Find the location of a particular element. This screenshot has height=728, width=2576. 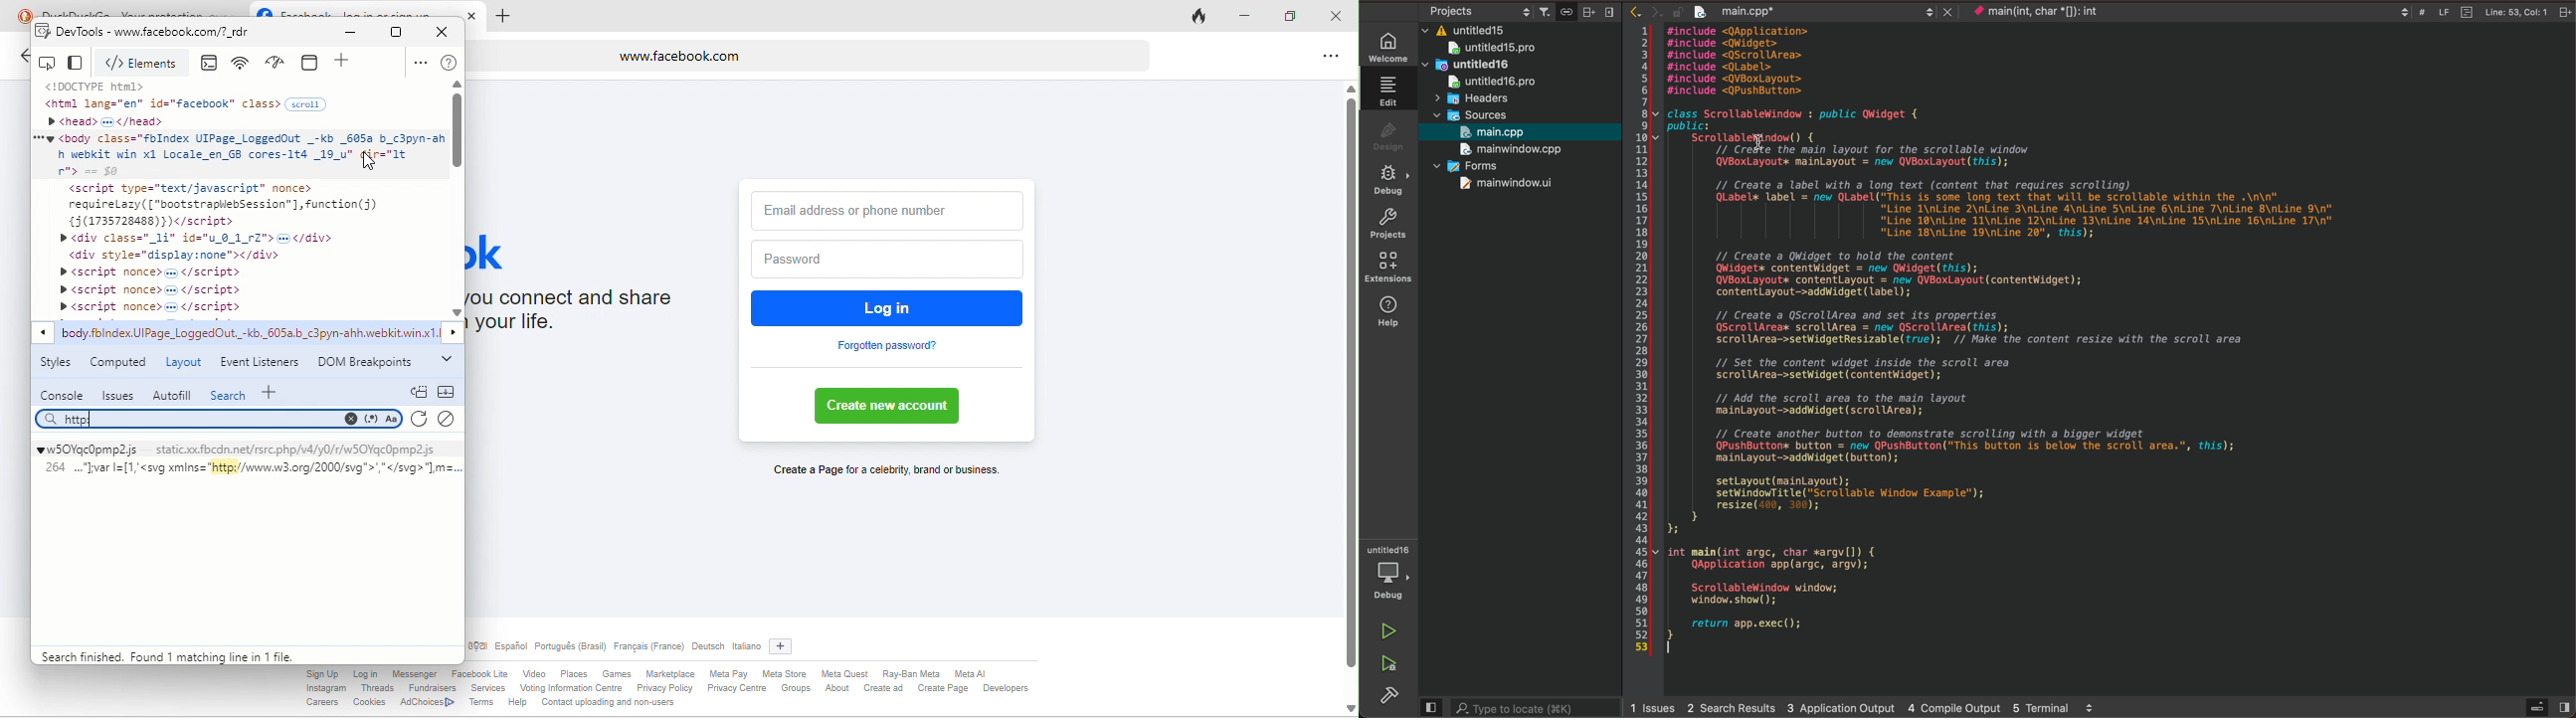

extensions is located at coordinates (1389, 267).